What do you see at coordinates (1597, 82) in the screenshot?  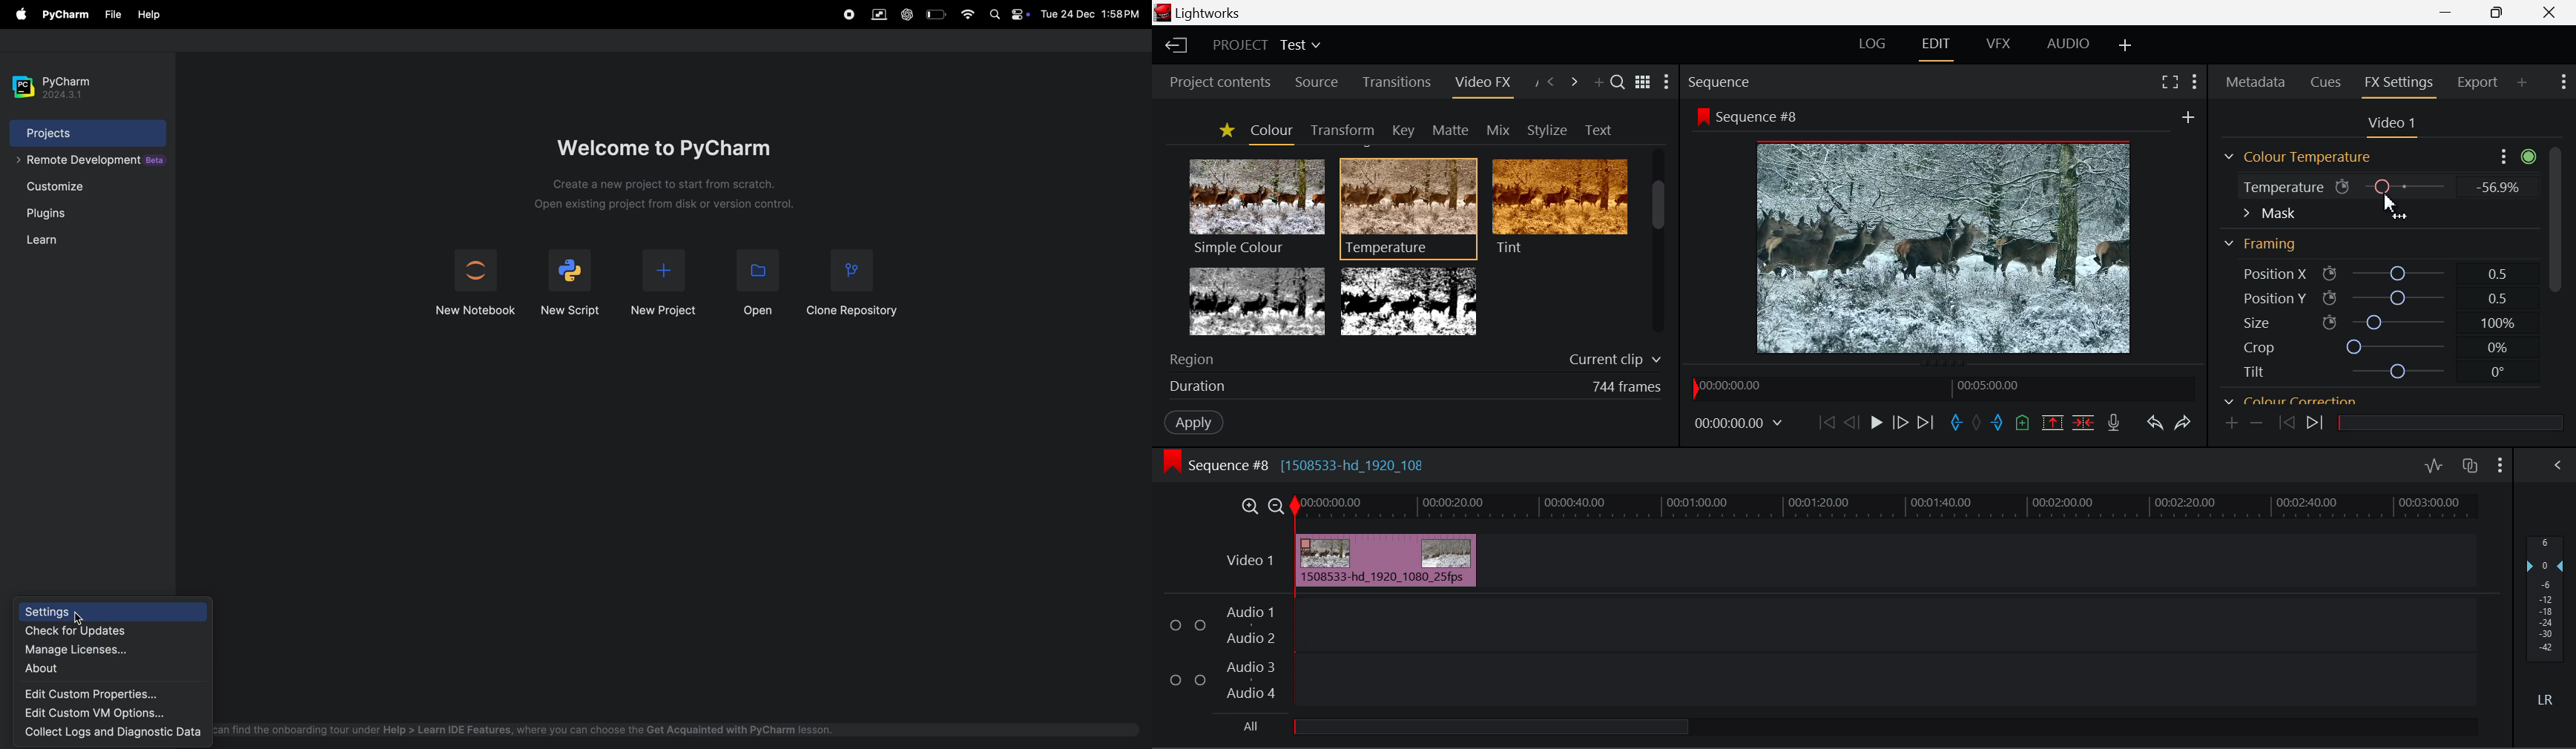 I see `Add Panel` at bounding box center [1597, 82].